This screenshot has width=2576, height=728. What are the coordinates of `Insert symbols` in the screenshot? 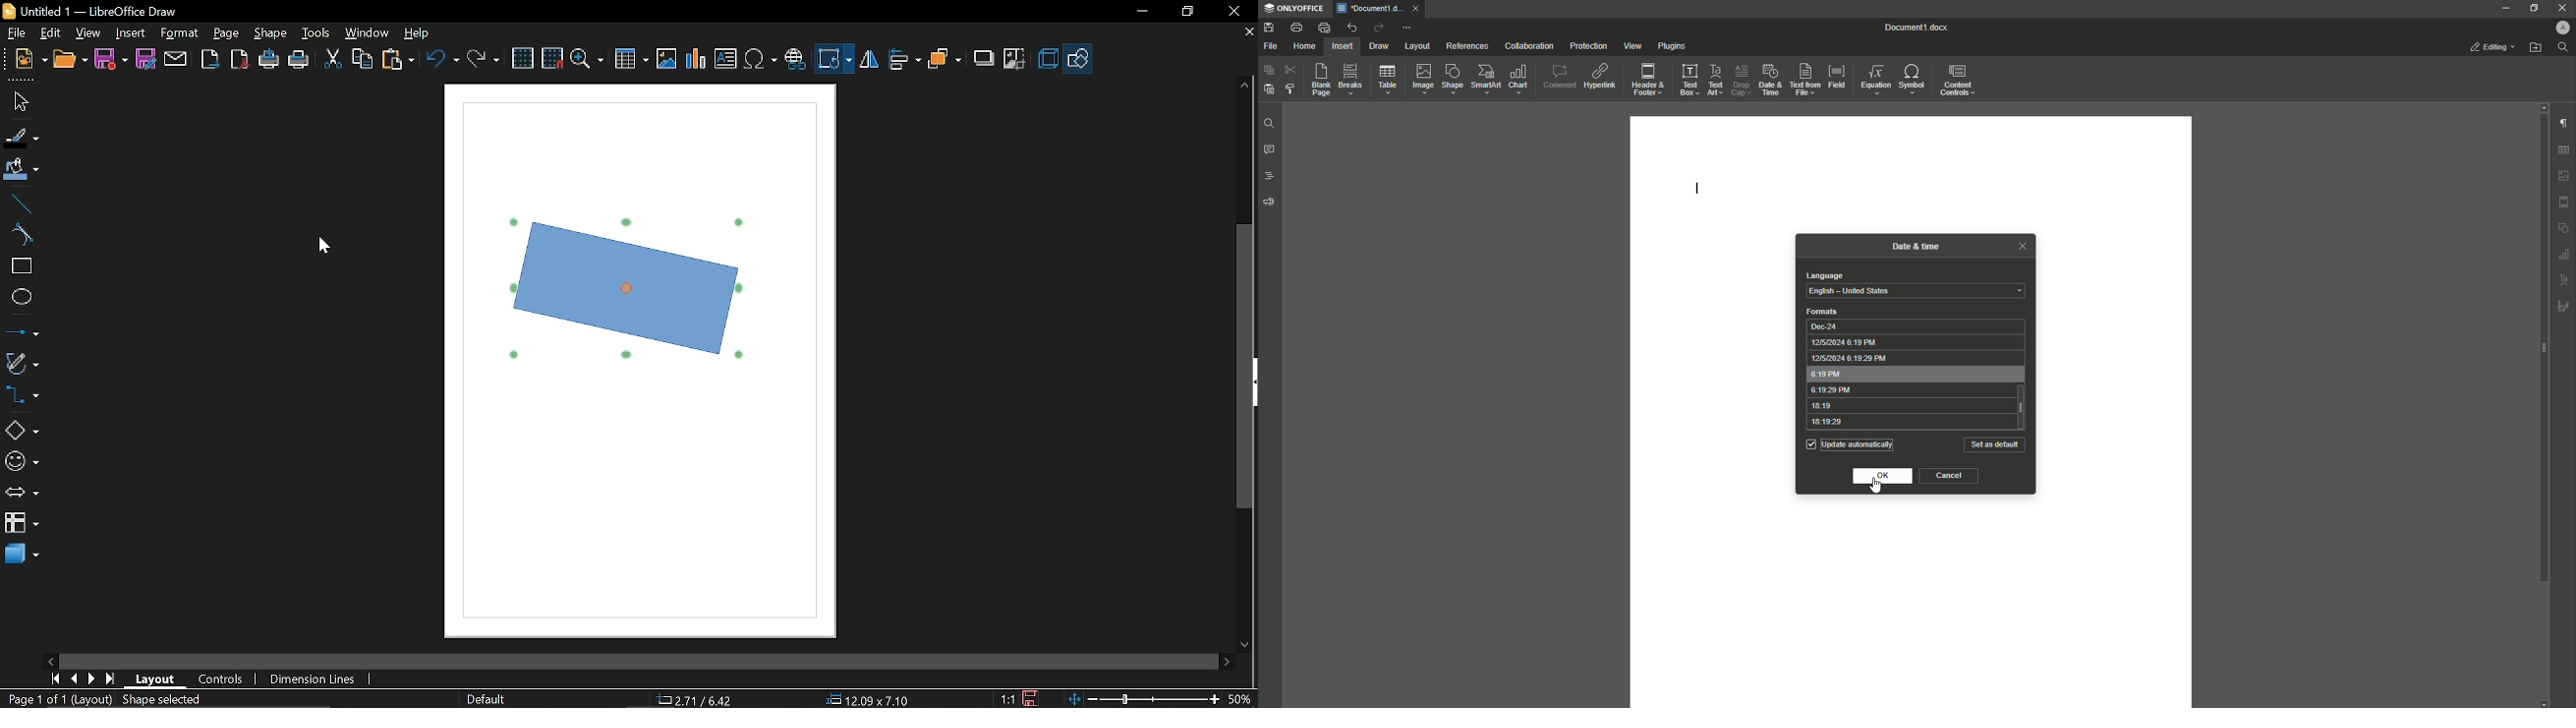 It's located at (762, 60).